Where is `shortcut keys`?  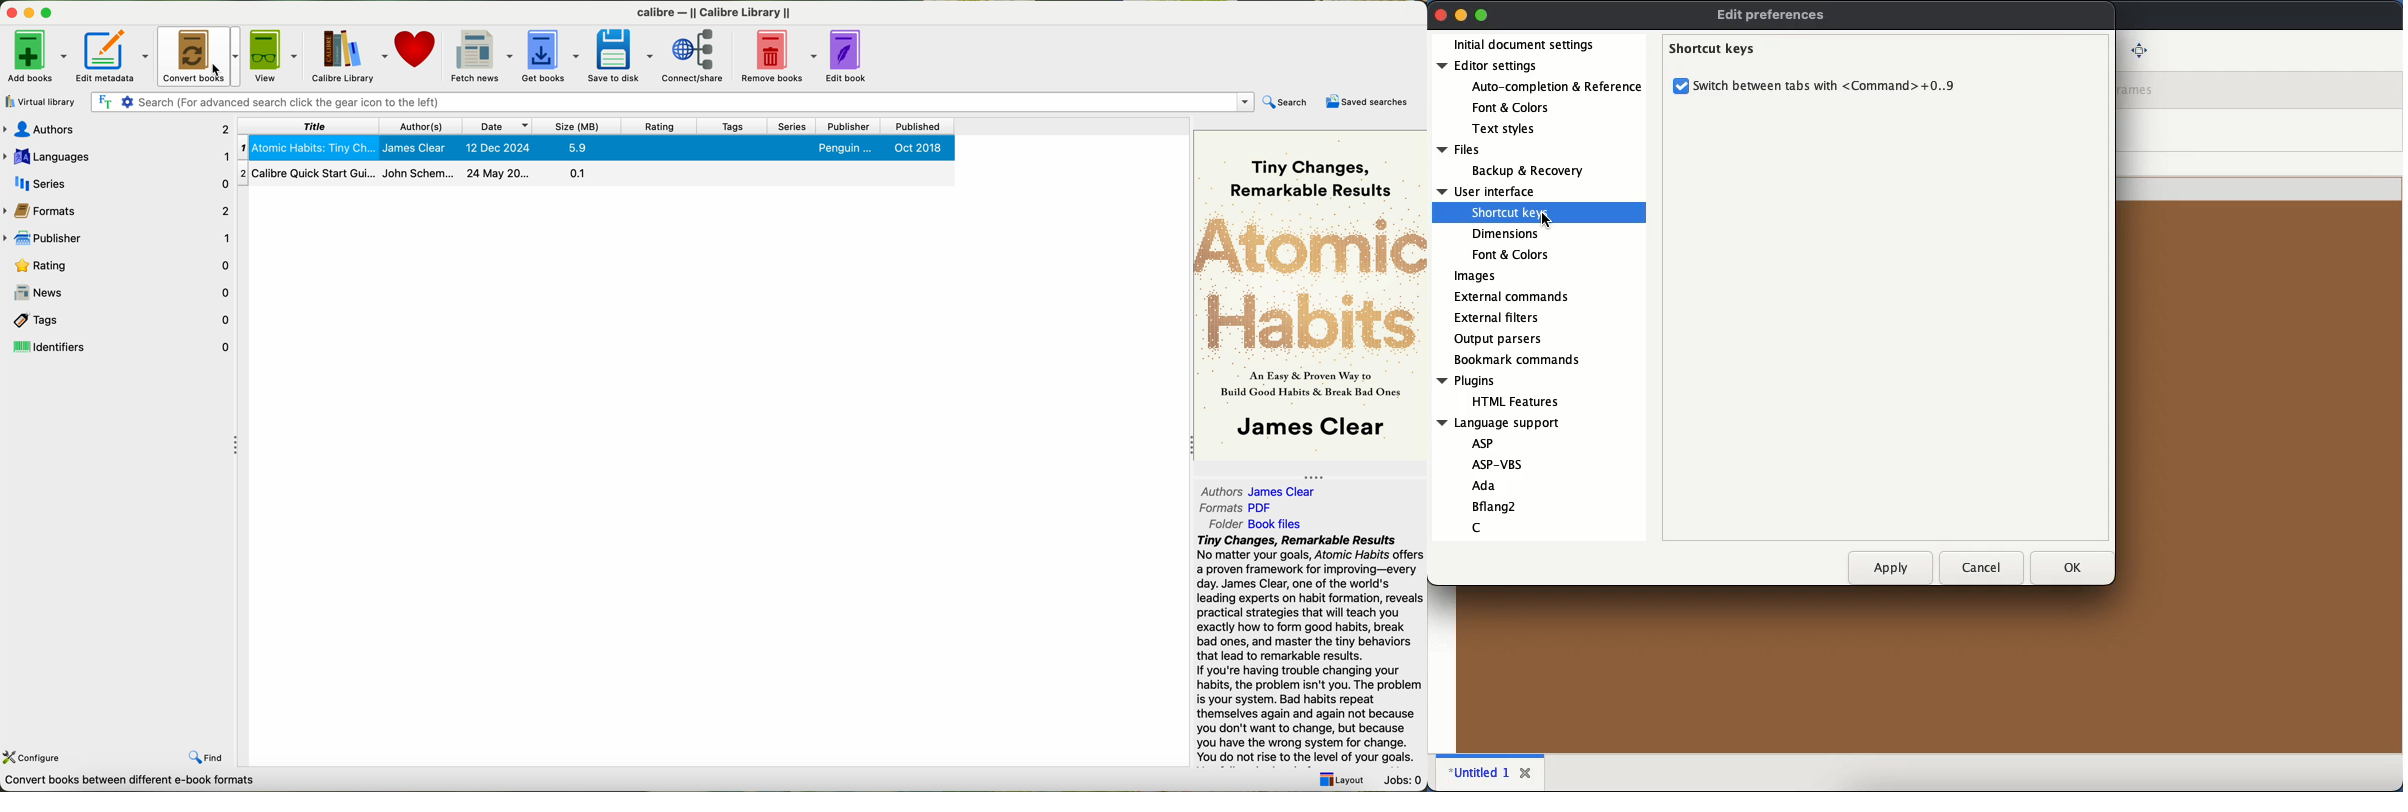 shortcut keys is located at coordinates (1715, 48).